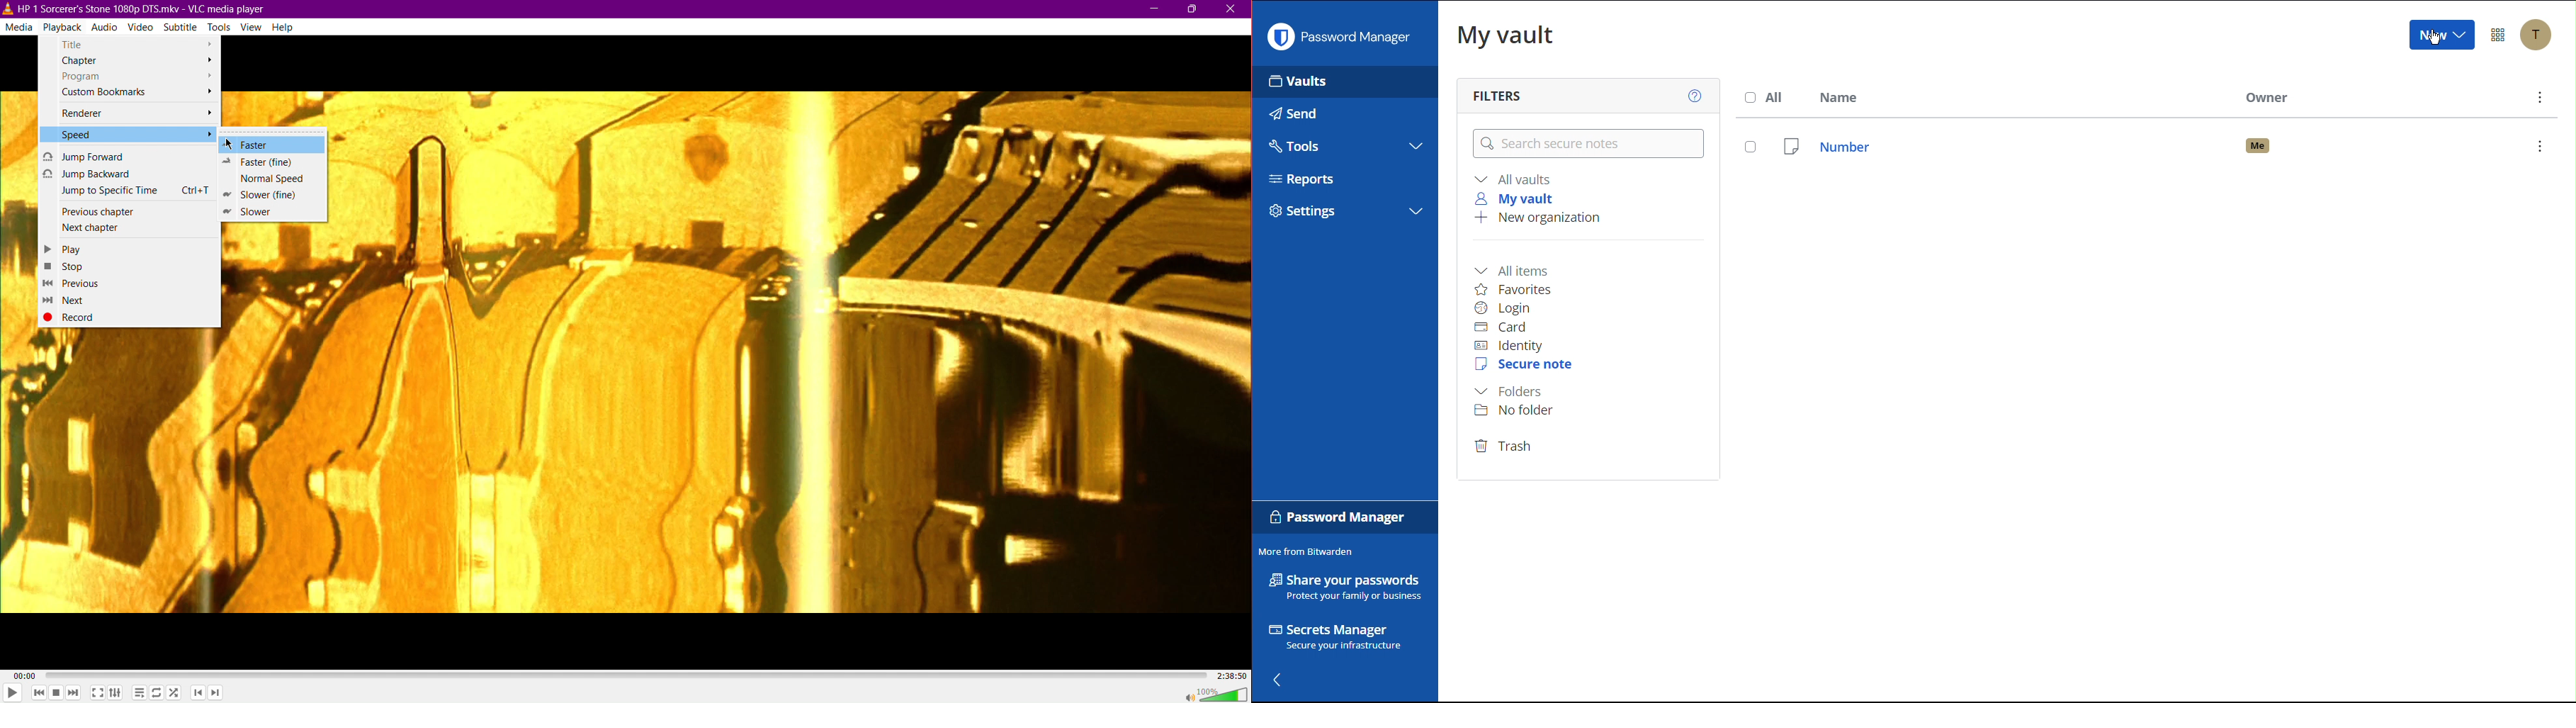 The height and width of the screenshot is (728, 2576). Describe the element at coordinates (95, 693) in the screenshot. I see `Fullscreen` at that location.